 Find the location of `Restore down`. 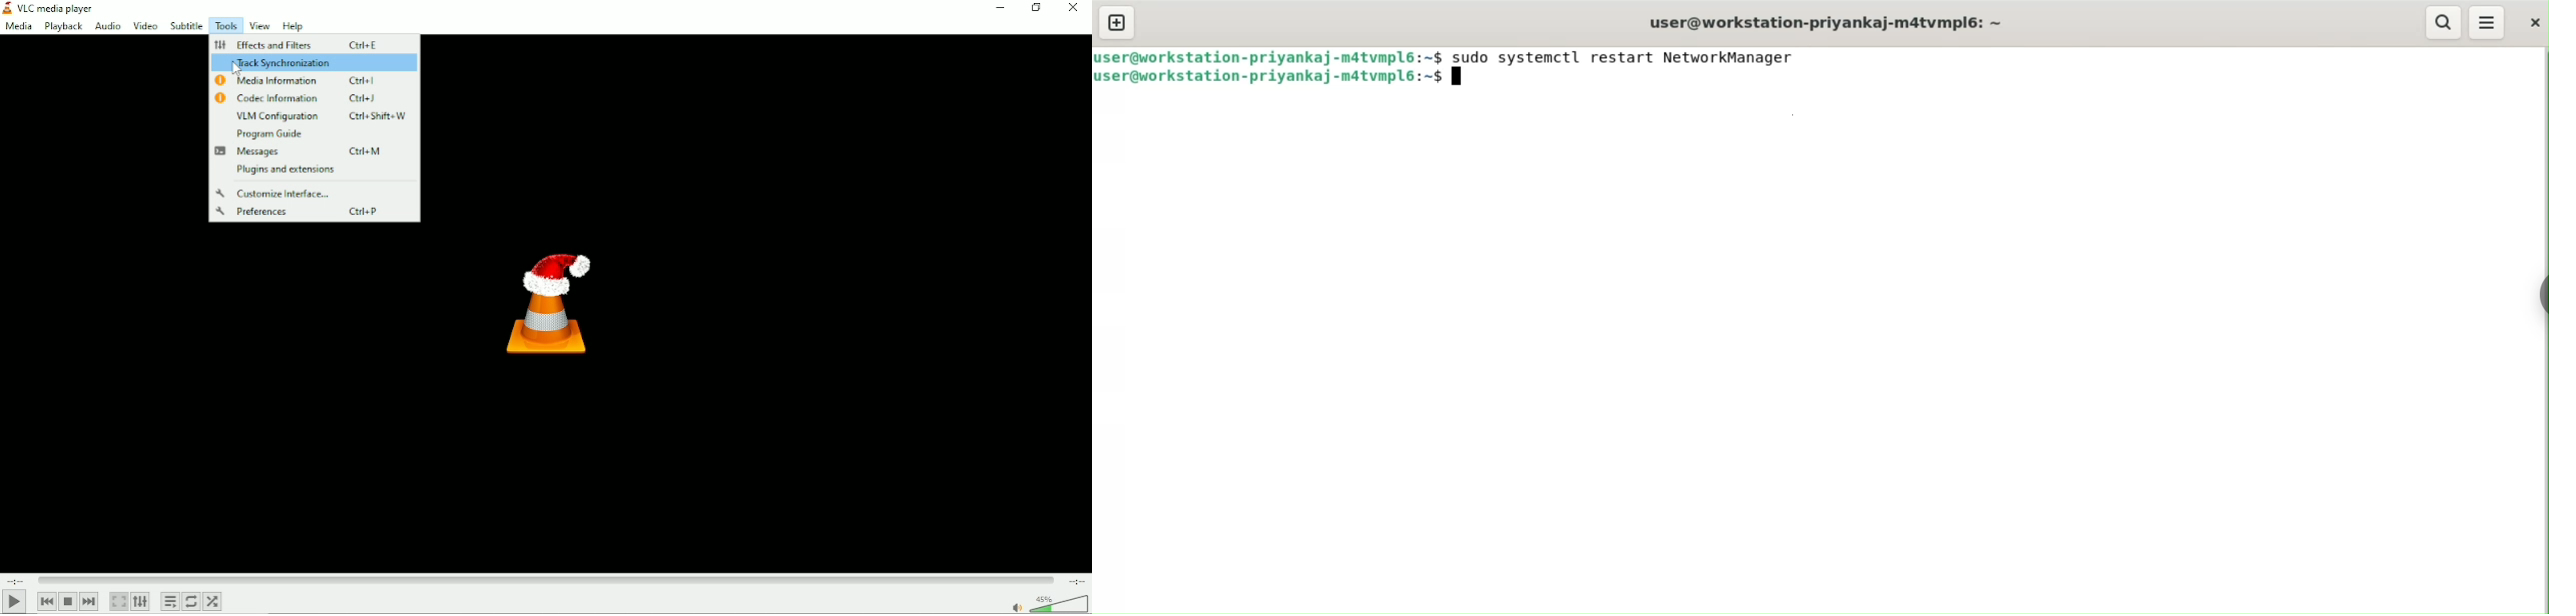

Restore down is located at coordinates (1035, 8).